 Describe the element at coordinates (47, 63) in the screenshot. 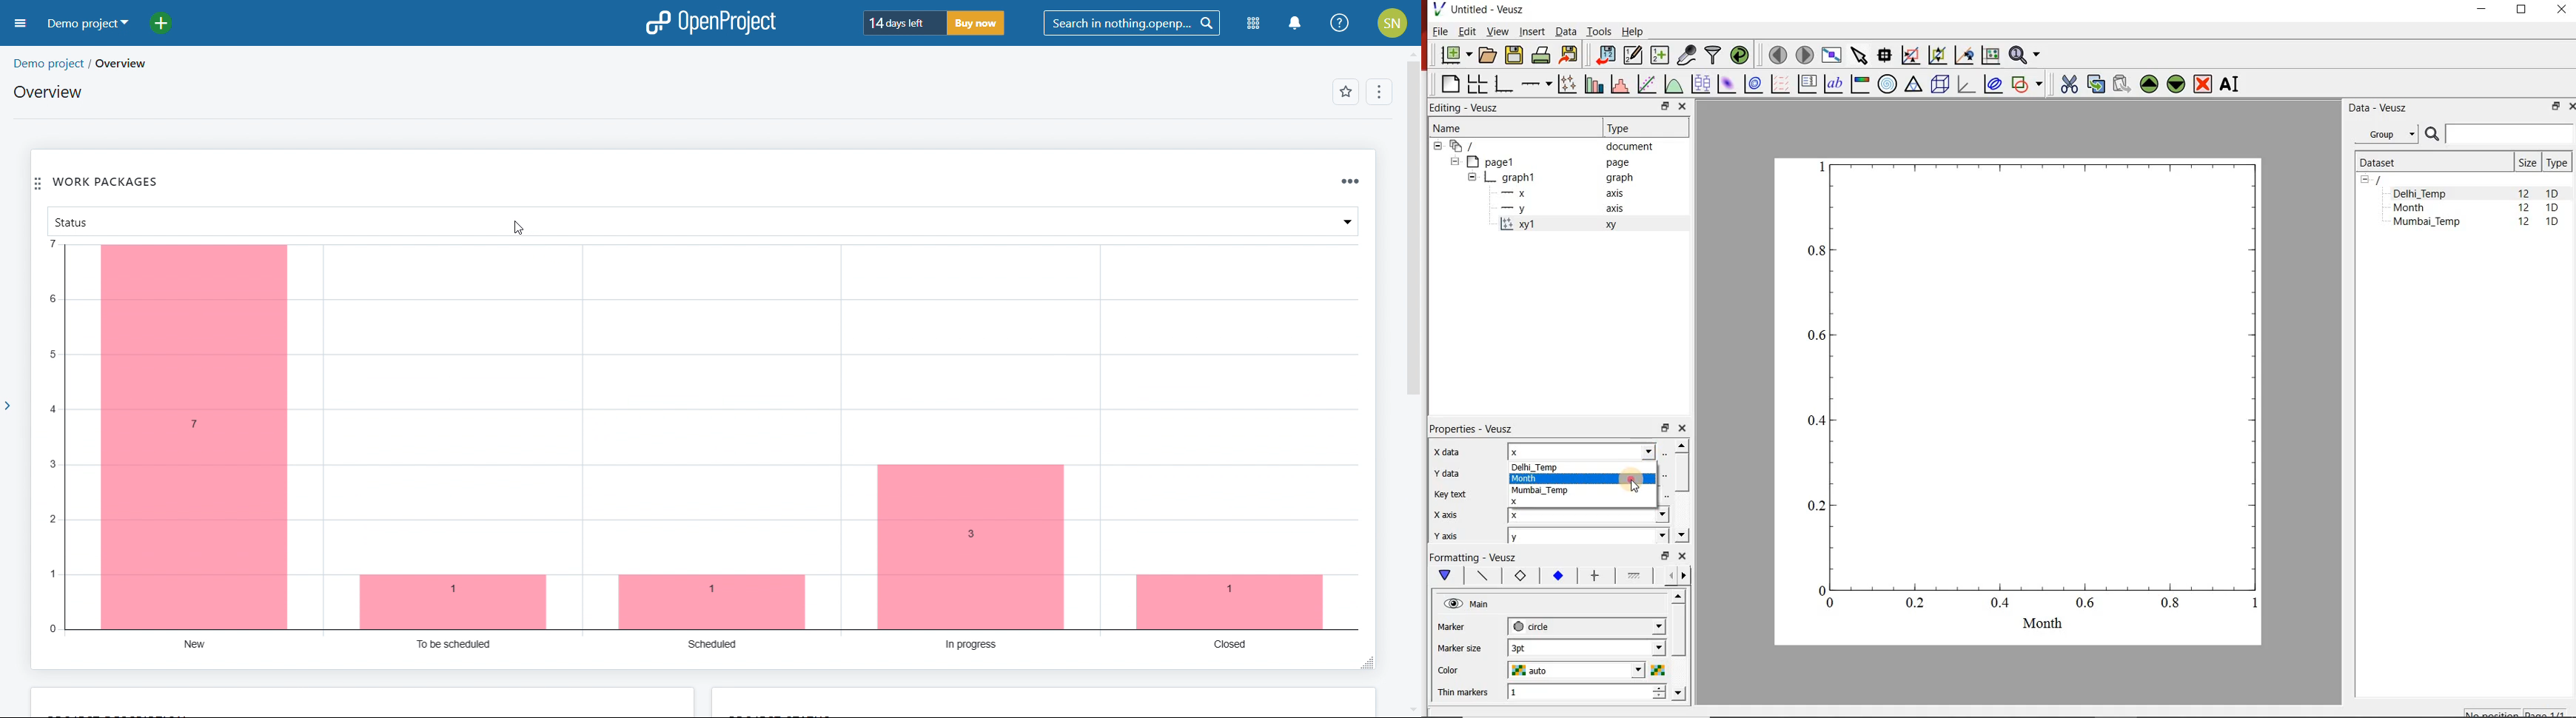

I see `demo project` at that location.